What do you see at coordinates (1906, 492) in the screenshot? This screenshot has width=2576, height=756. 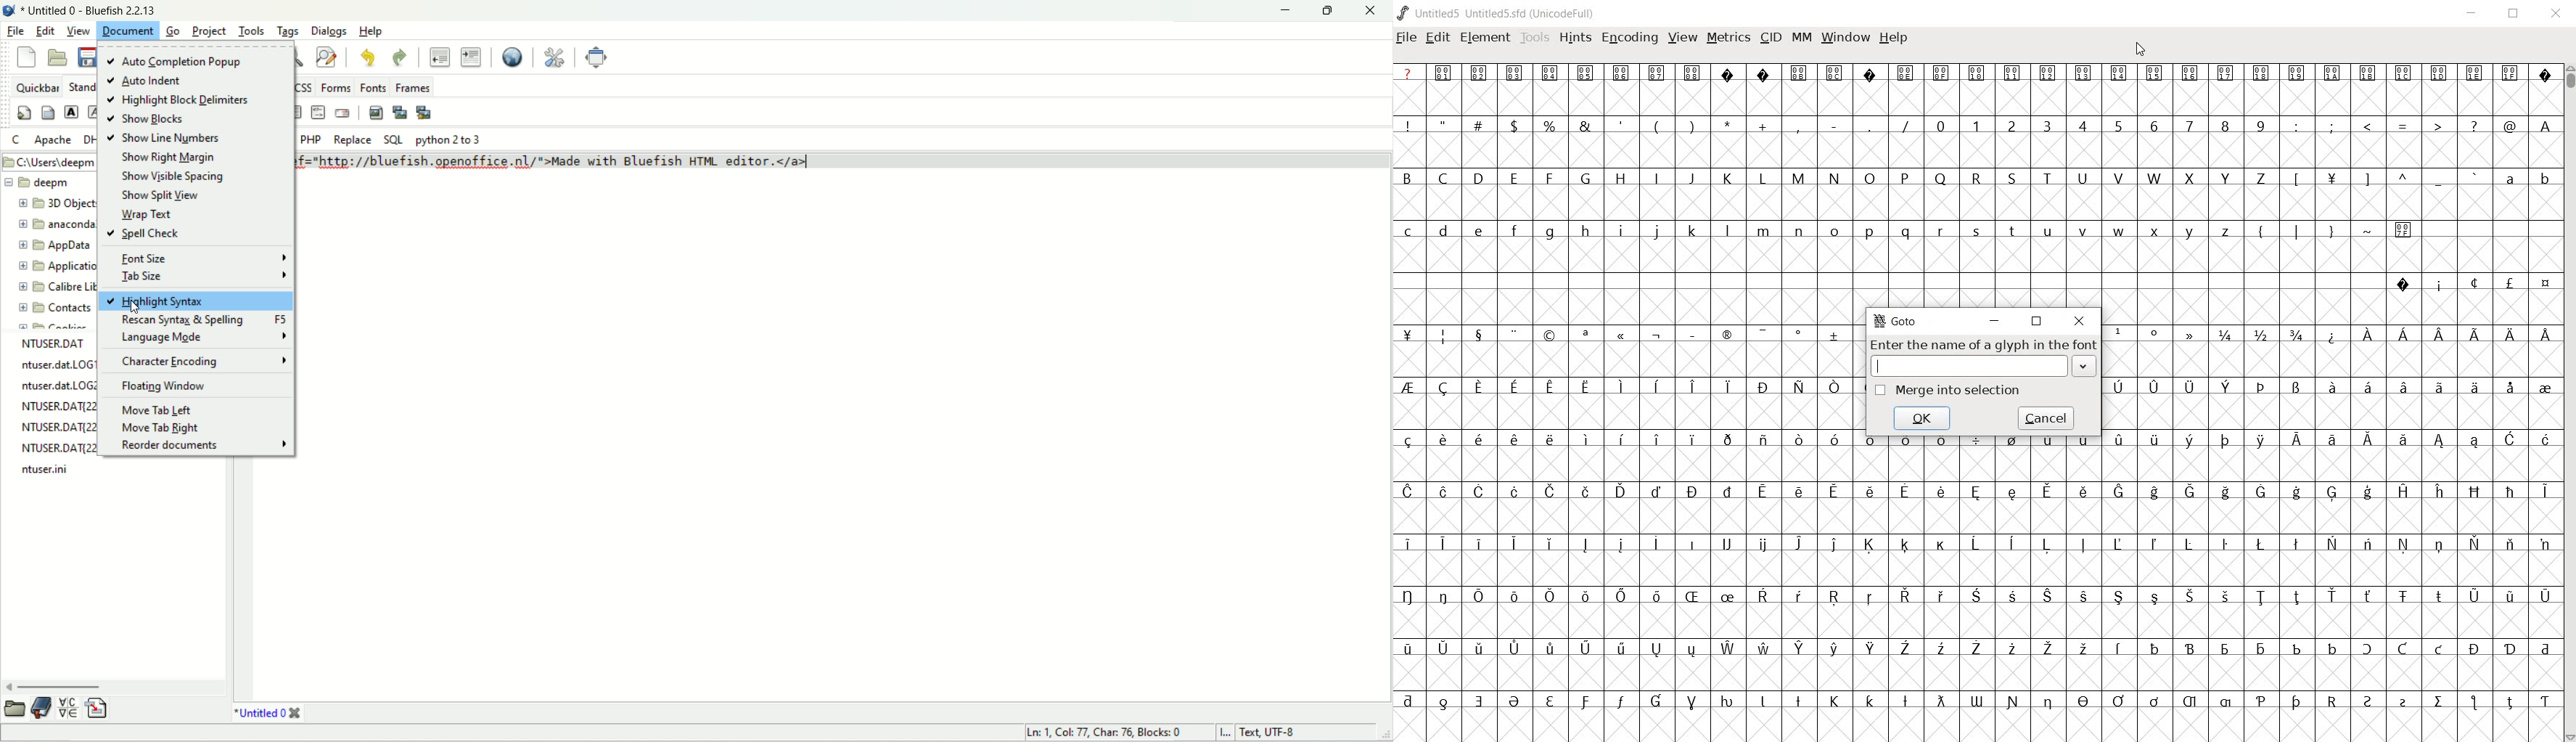 I see `Symbol` at bounding box center [1906, 492].